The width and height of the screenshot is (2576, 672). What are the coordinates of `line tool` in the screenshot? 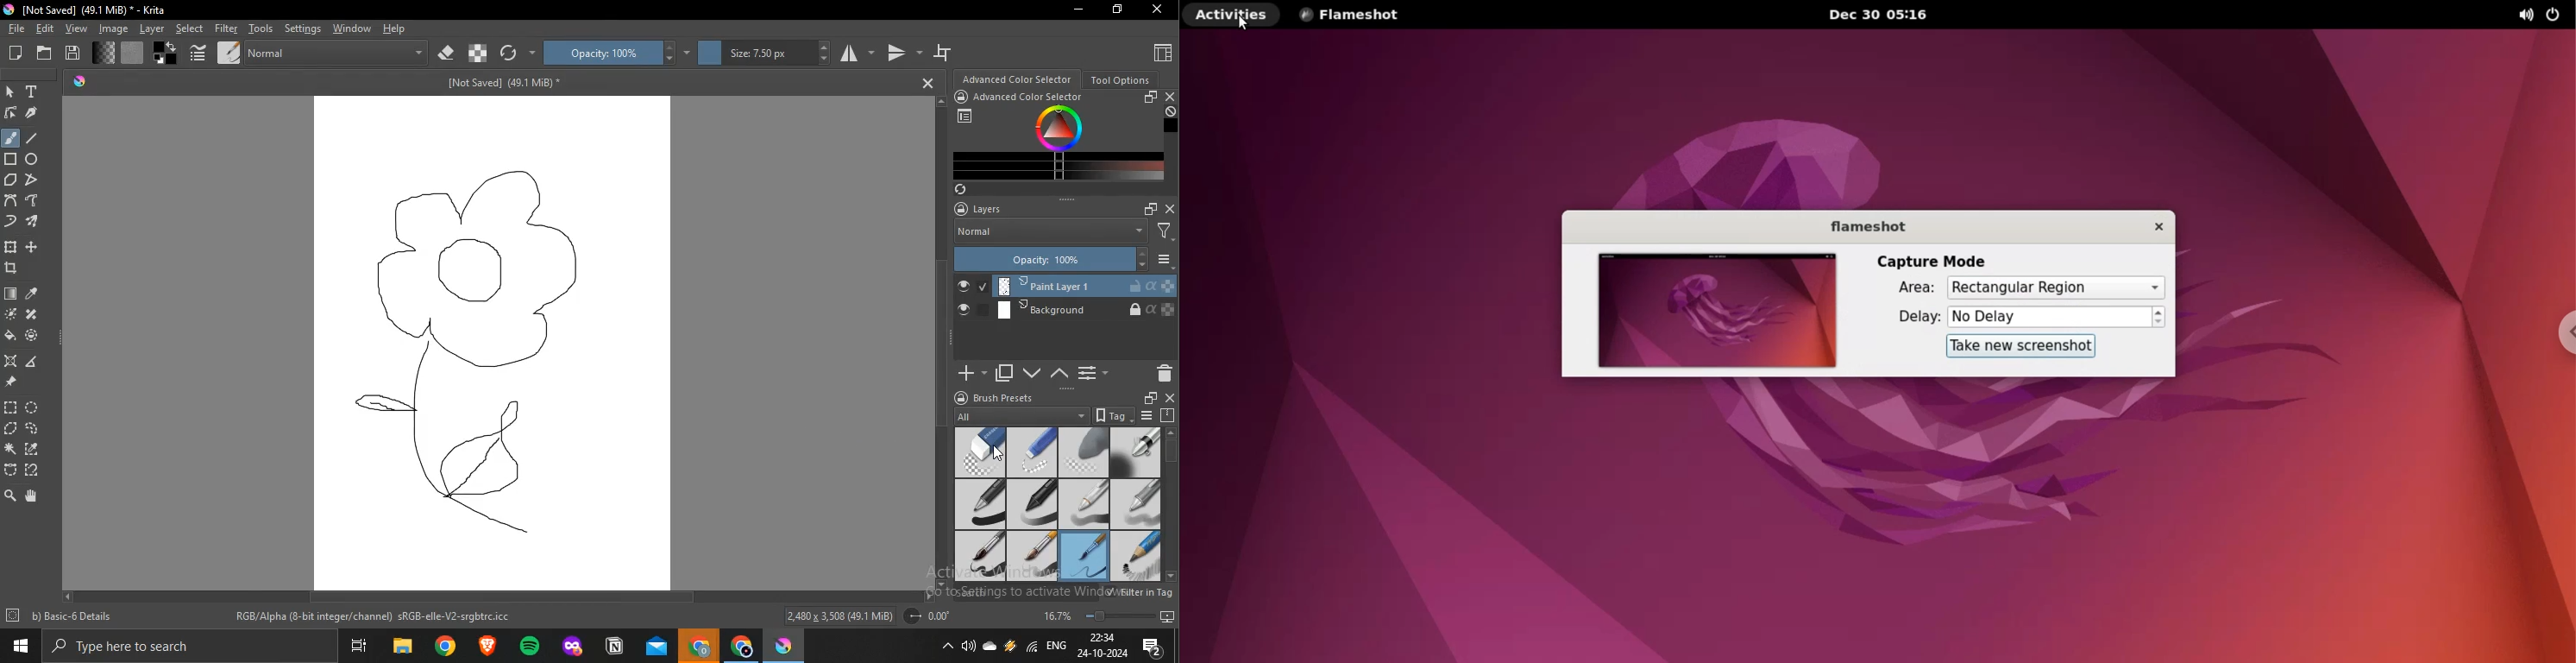 It's located at (37, 138).